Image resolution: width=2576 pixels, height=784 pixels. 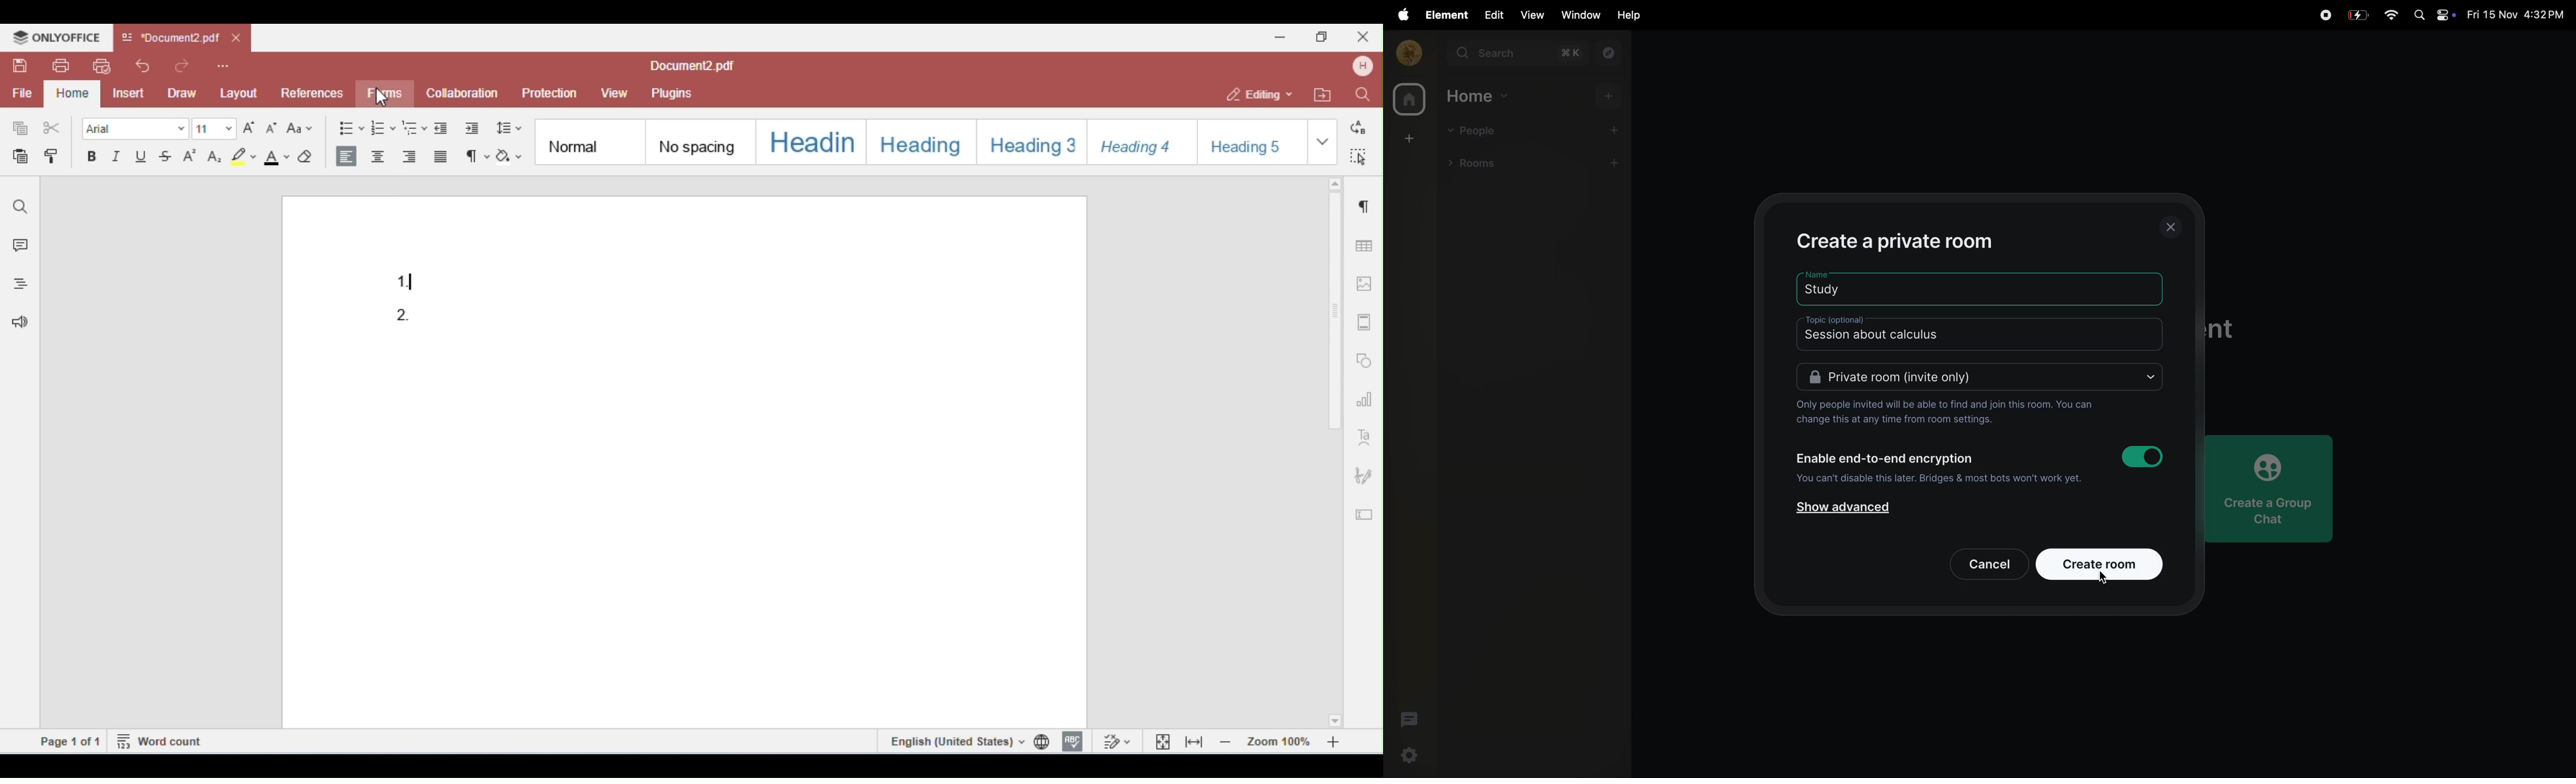 I want to click on apple widgets, so click(x=2432, y=15).